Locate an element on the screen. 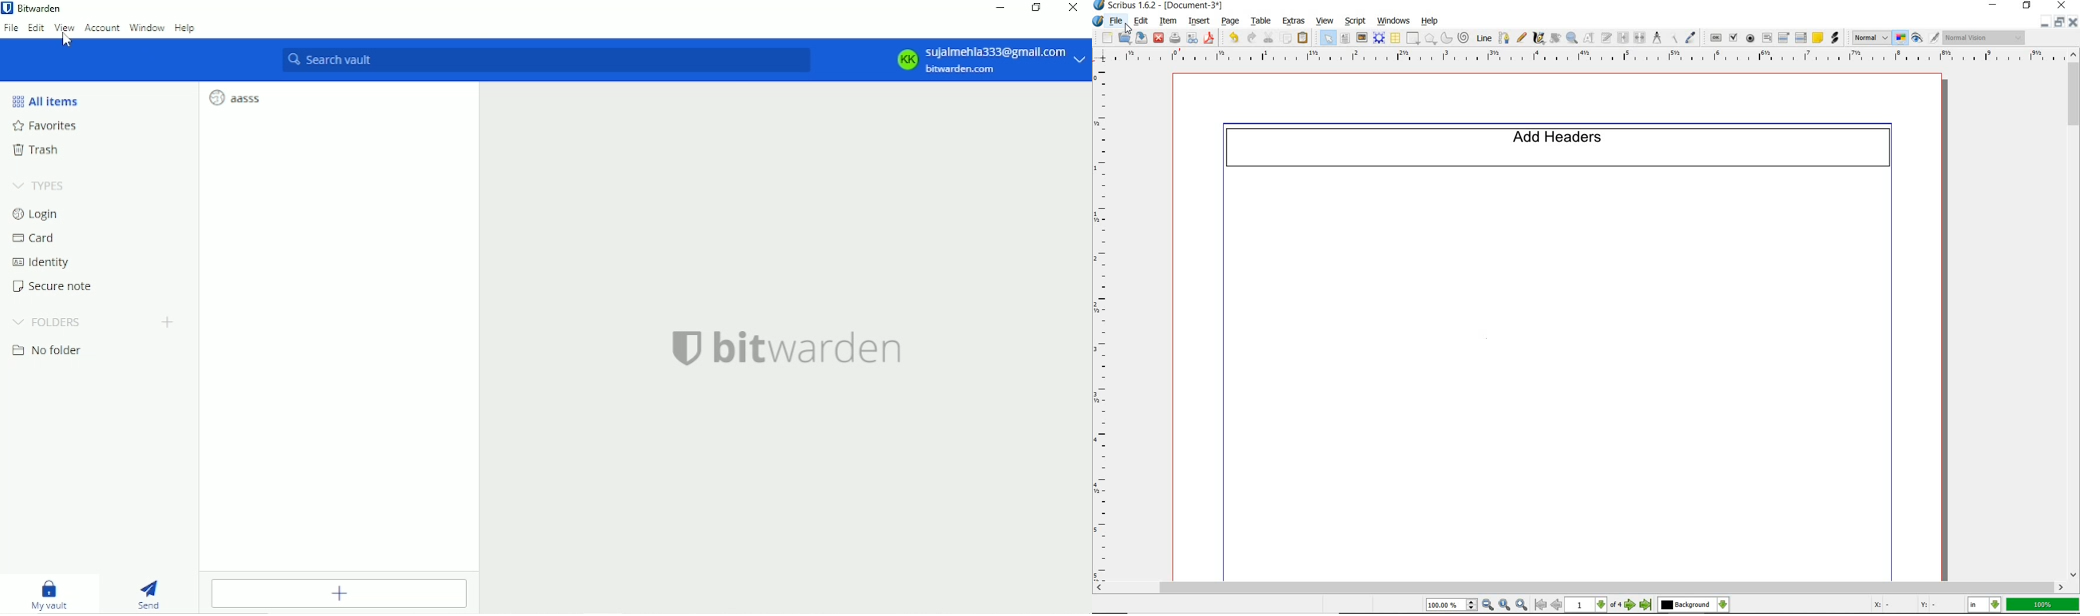  edit contents of frame is located at coordinates (1589, 38).